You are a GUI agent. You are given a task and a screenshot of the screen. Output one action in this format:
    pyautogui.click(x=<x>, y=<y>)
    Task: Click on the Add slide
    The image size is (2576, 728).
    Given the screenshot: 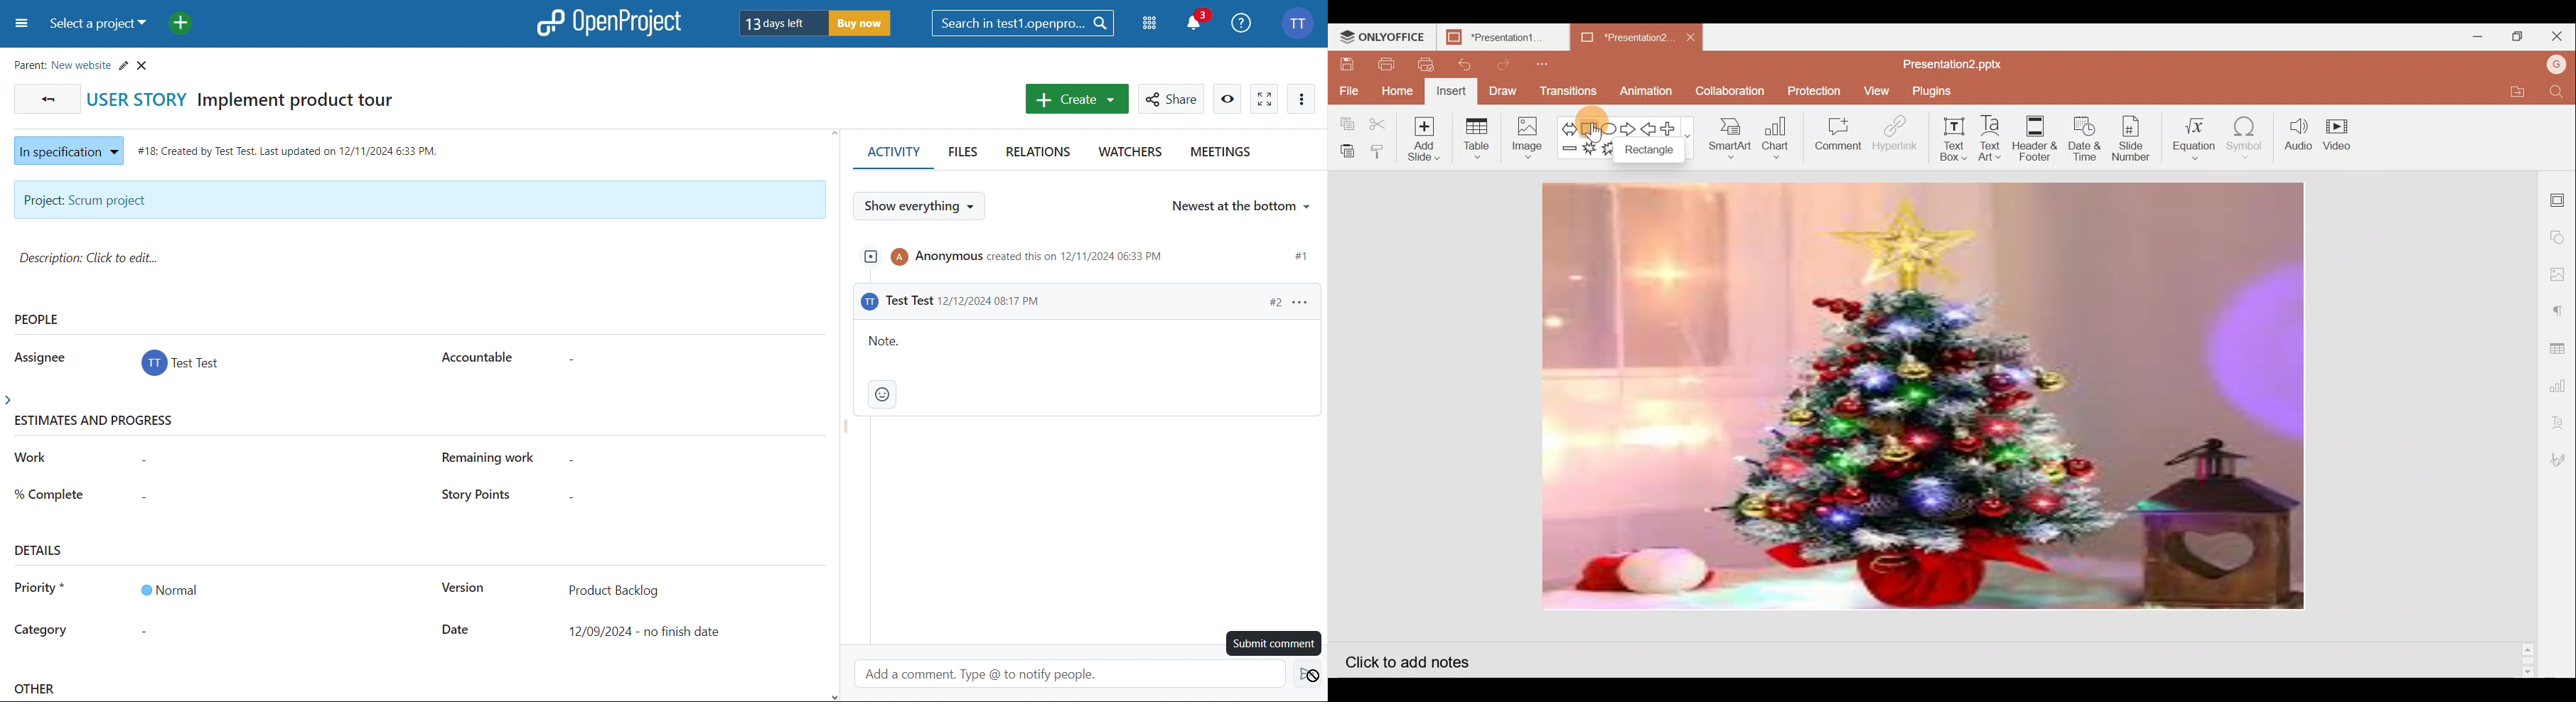 What is the action you would take?
    pyautogui.click(x=1425, y=139)
    